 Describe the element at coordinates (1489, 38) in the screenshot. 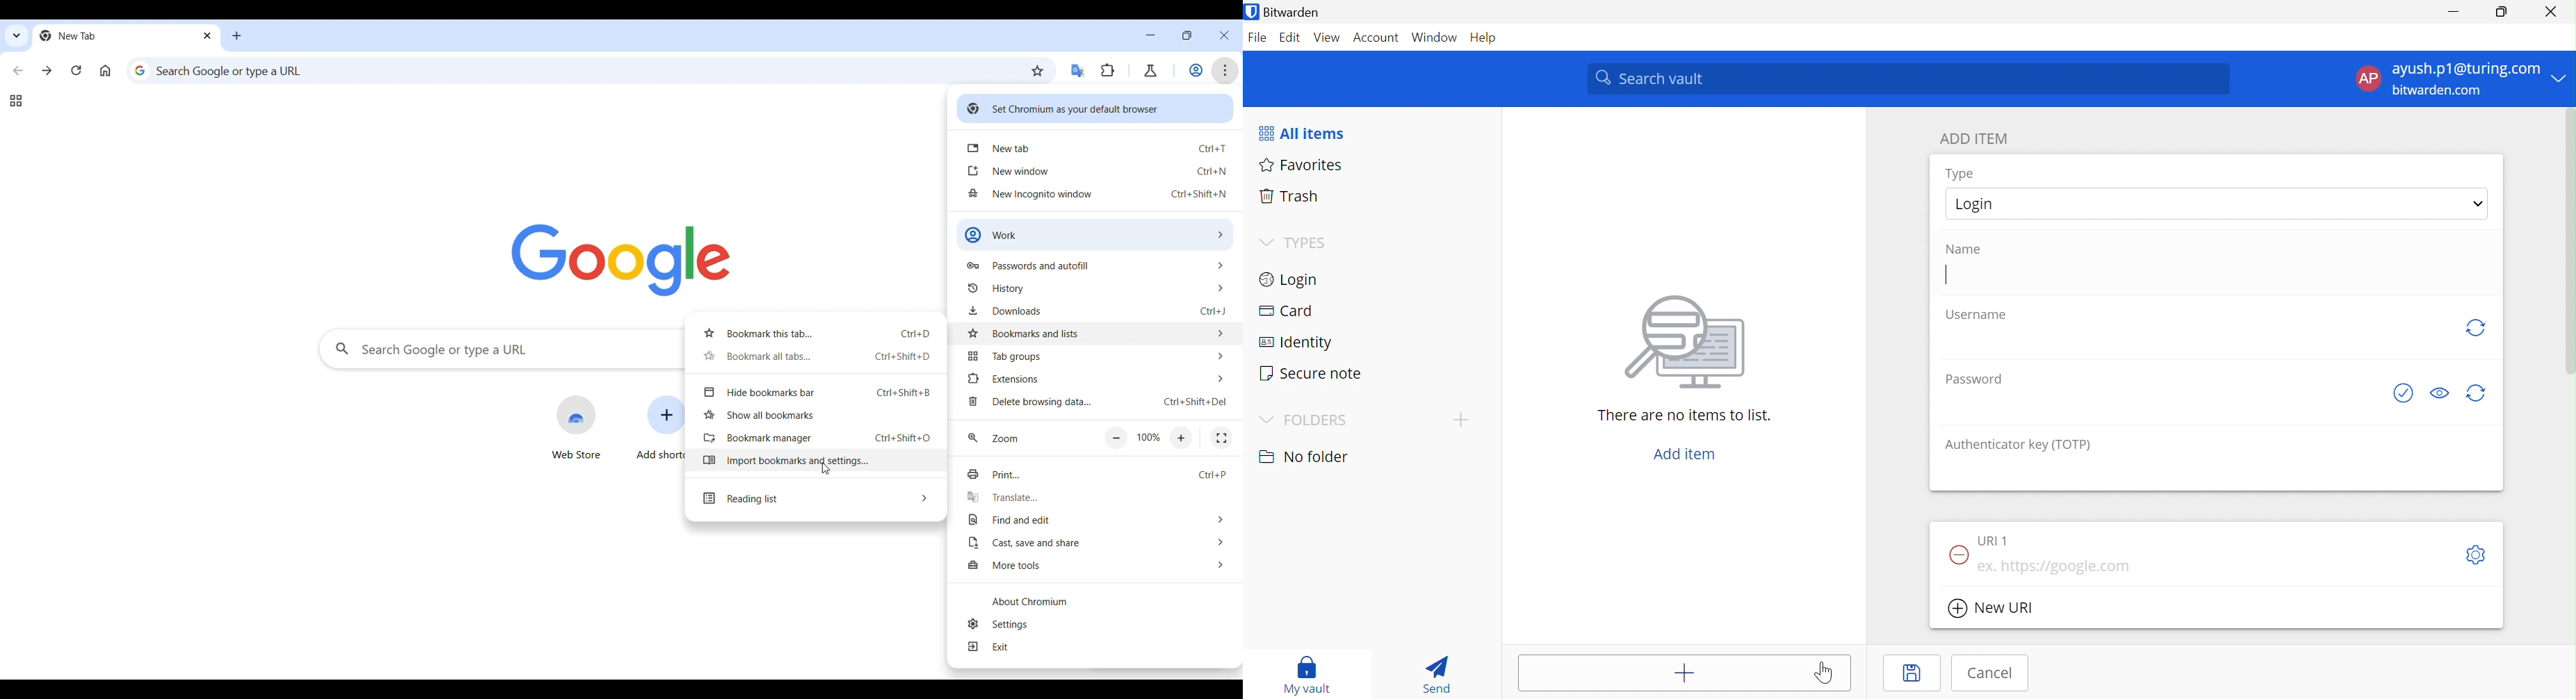

I see `Help` at that location.